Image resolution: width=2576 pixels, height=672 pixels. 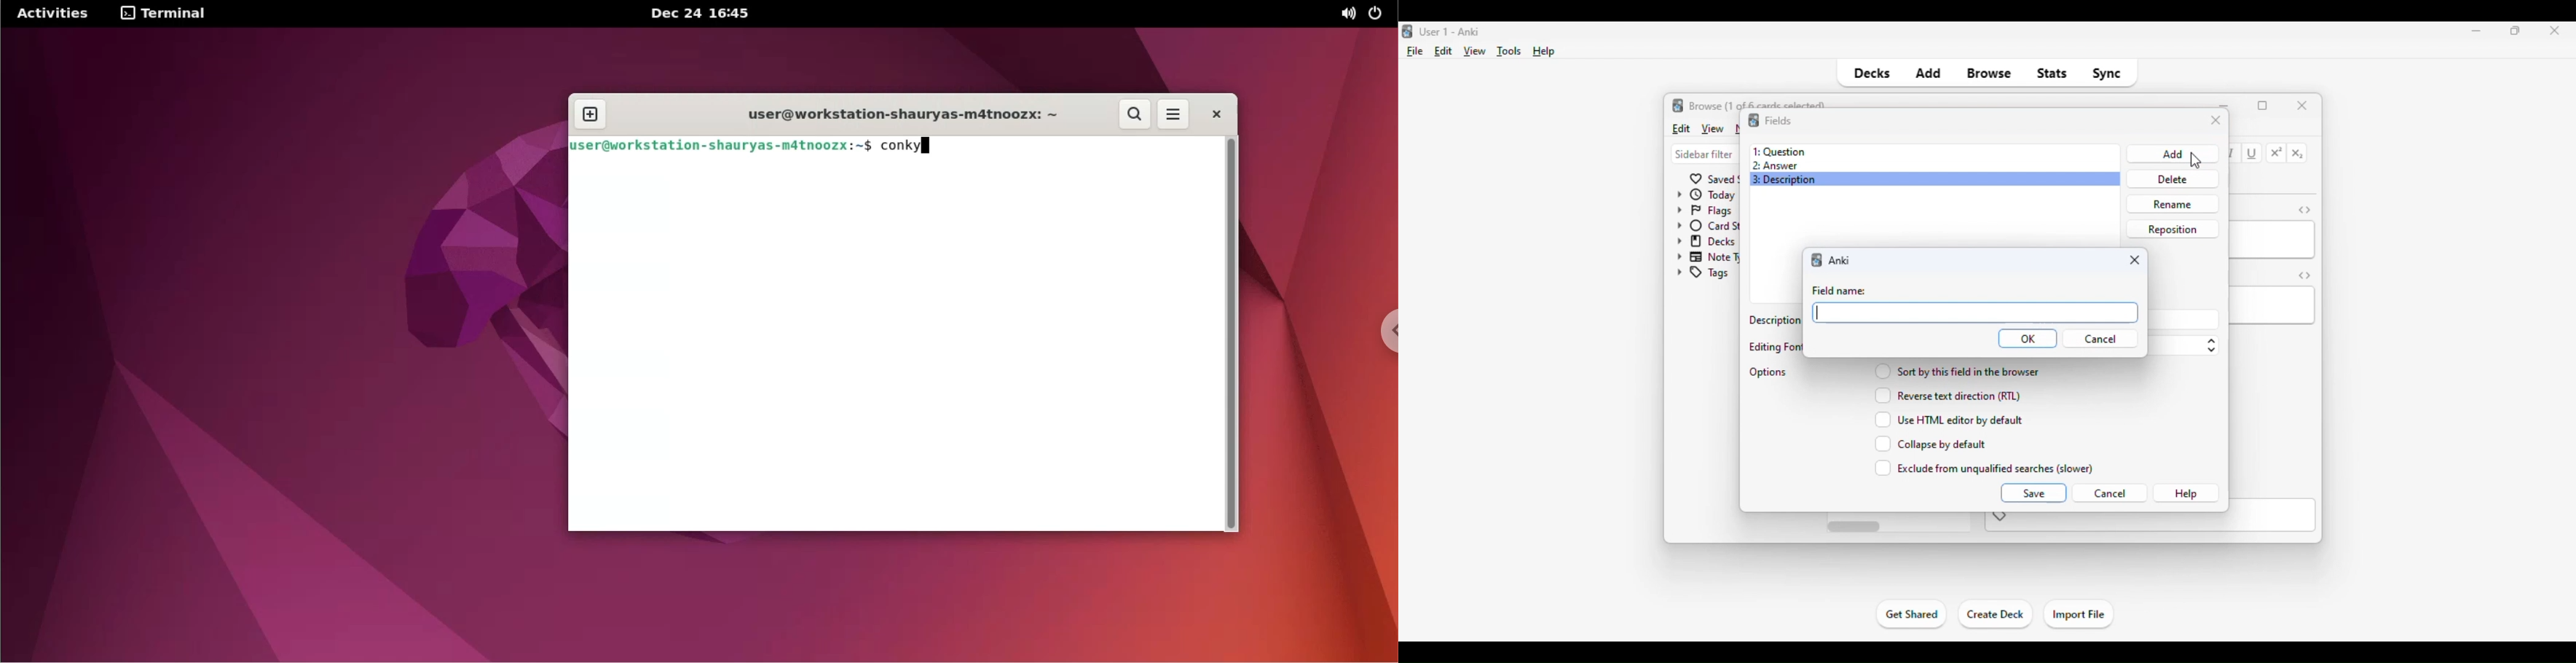 I want to click on OK, so click(x=2028, y=338).